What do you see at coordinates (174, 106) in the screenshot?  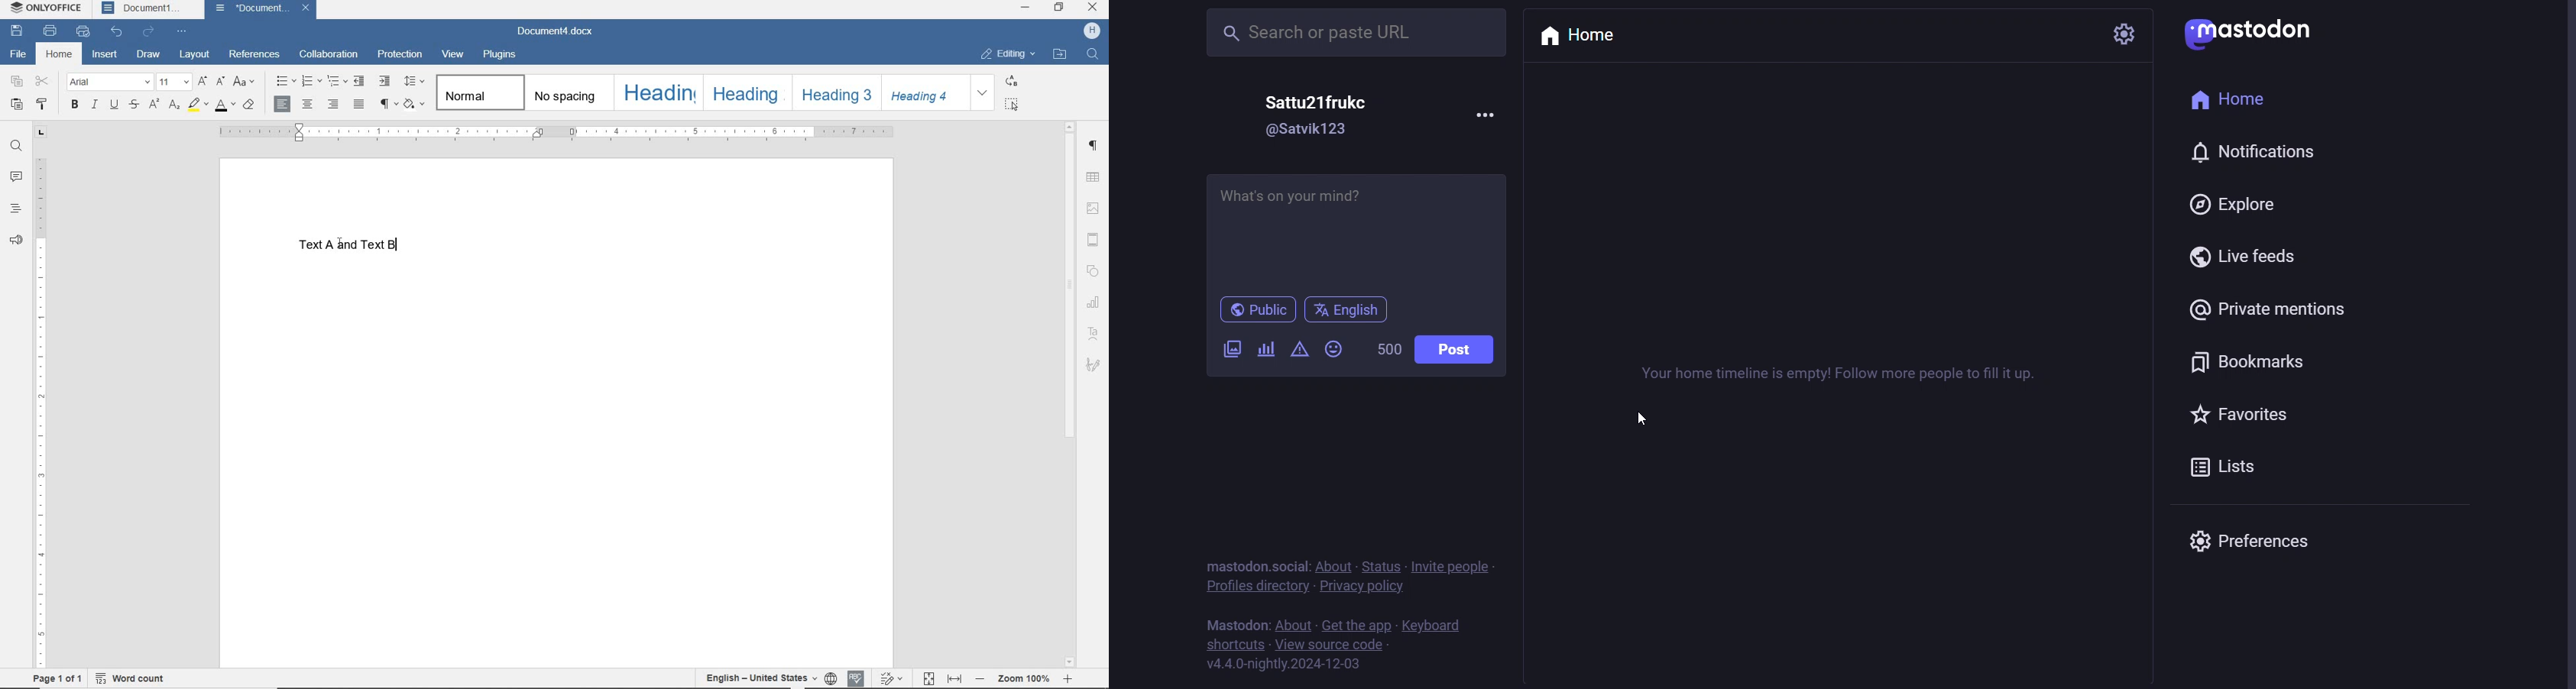 I see `SUBSCRIPT` at bounding box center [174, 106].